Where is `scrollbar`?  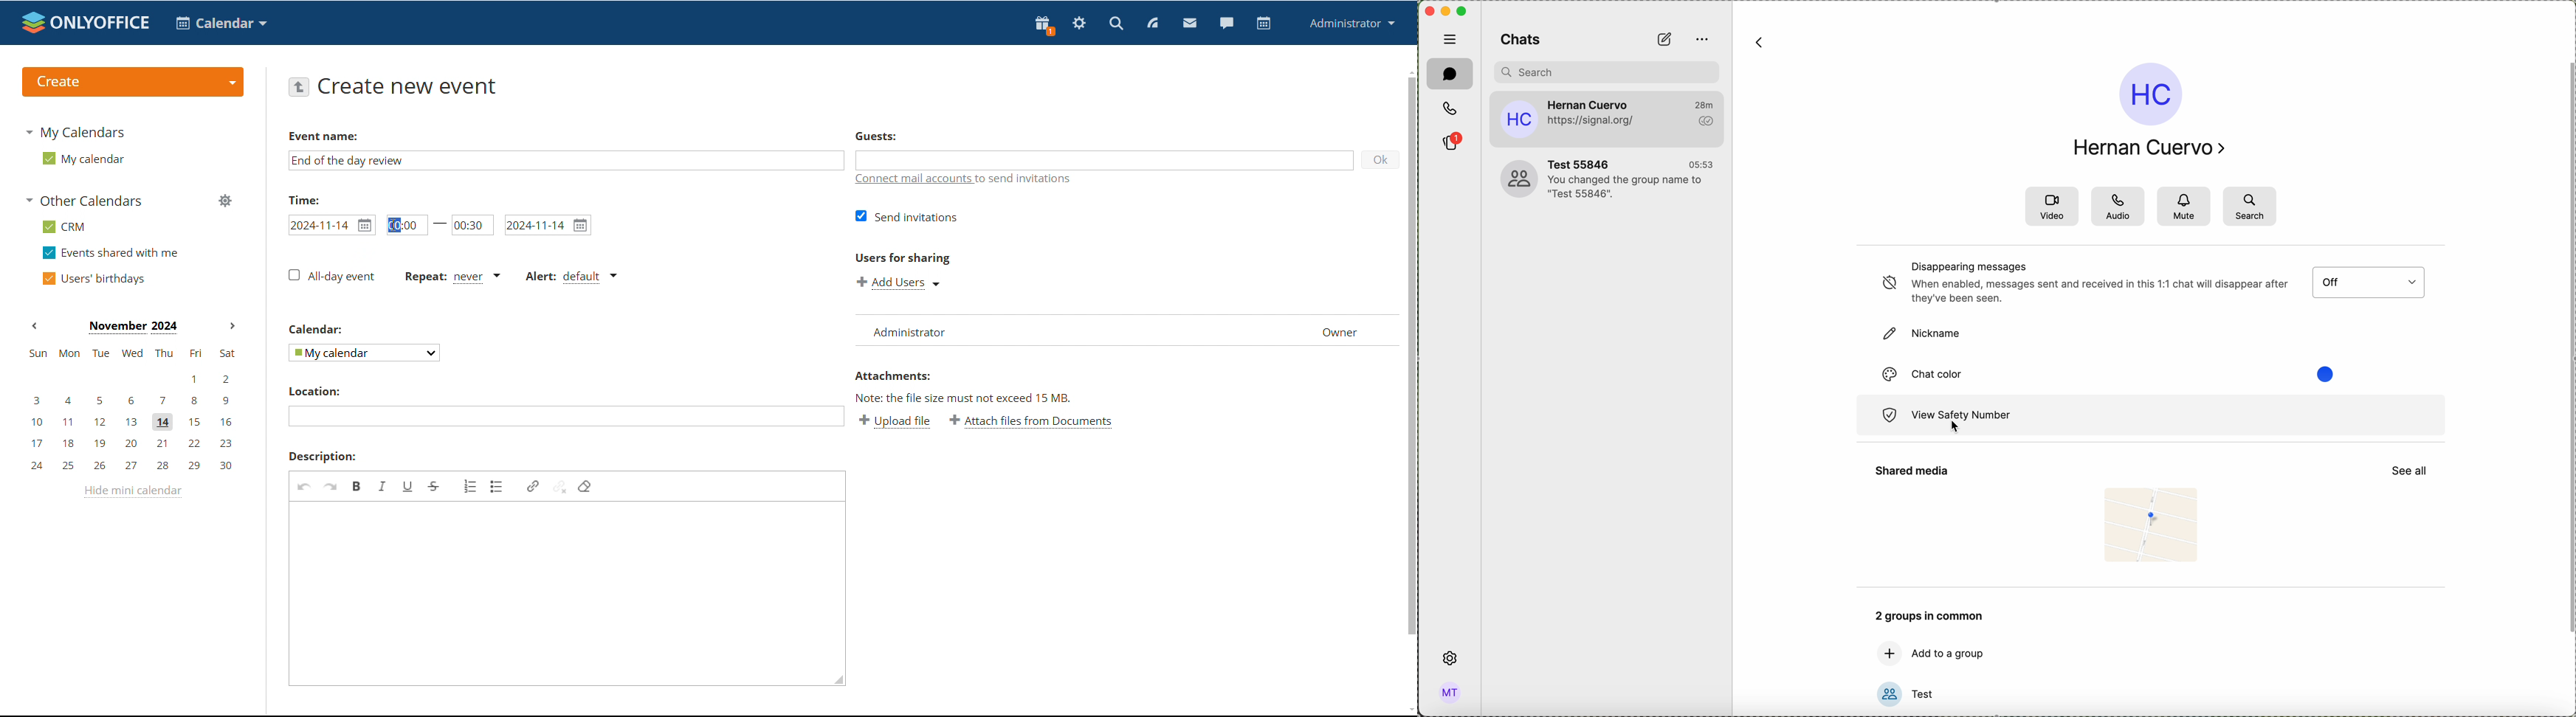 scrollbar is located at coordinates (1411, 356).